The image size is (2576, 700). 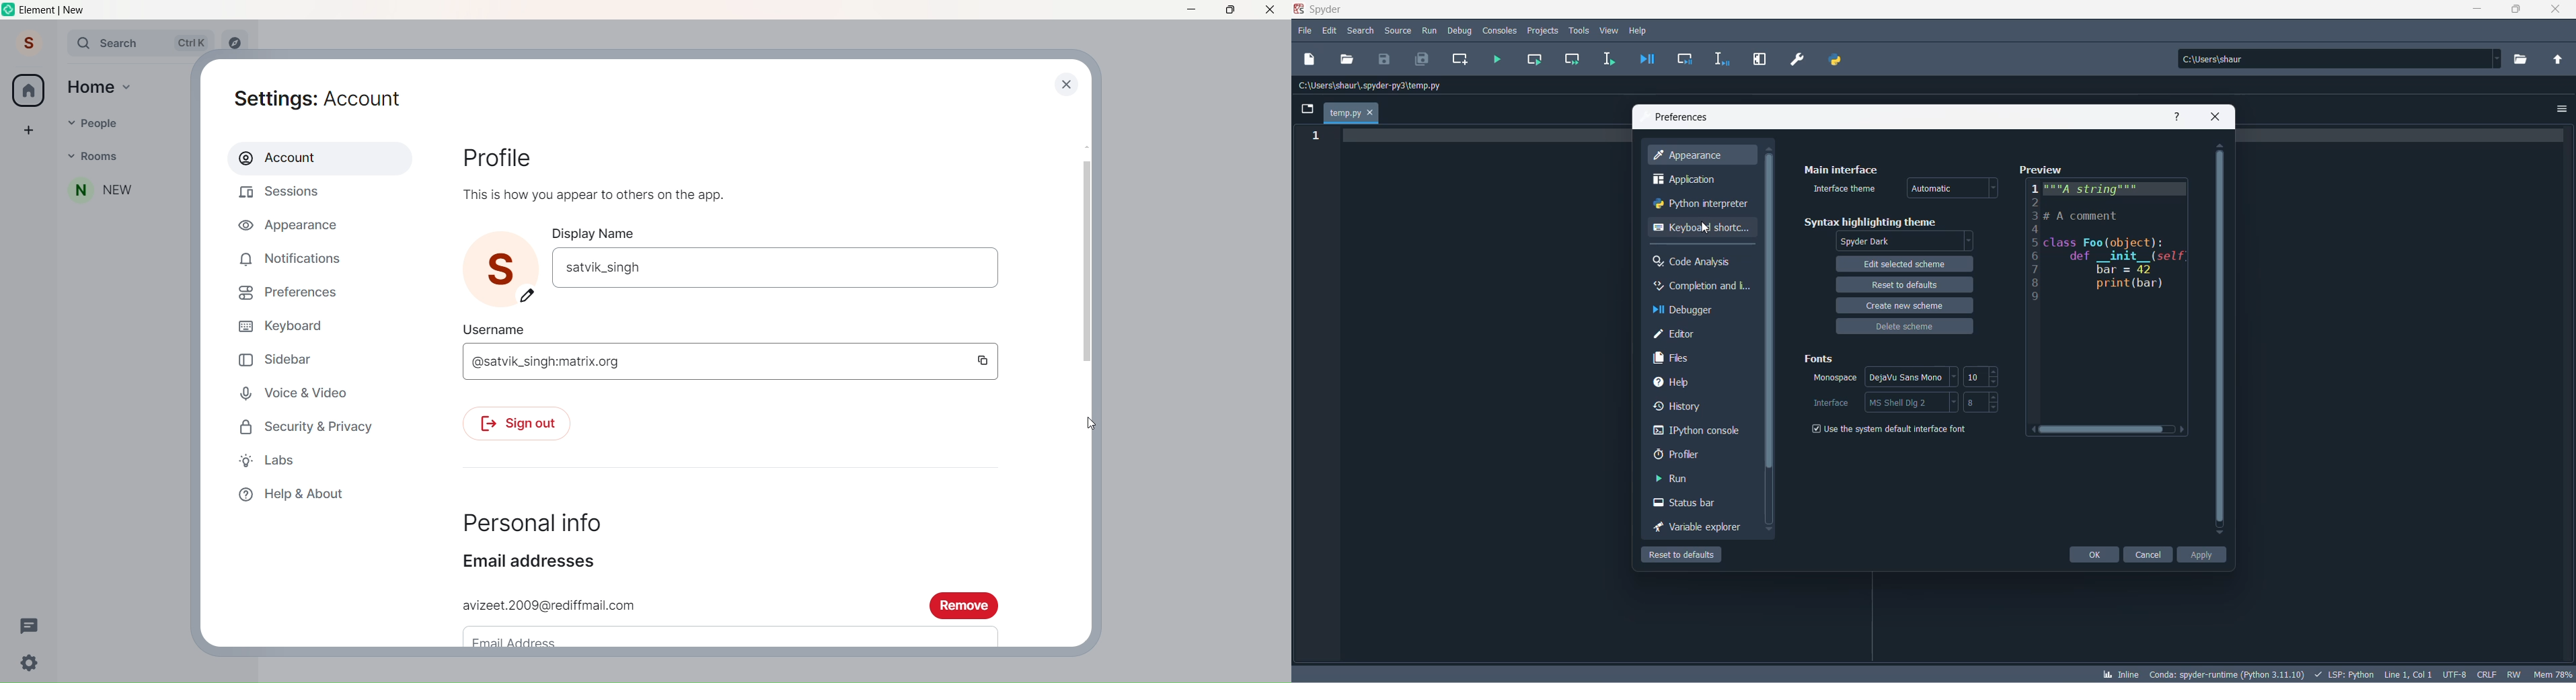 I want to click on interface options, so click(x=1912, y=402).